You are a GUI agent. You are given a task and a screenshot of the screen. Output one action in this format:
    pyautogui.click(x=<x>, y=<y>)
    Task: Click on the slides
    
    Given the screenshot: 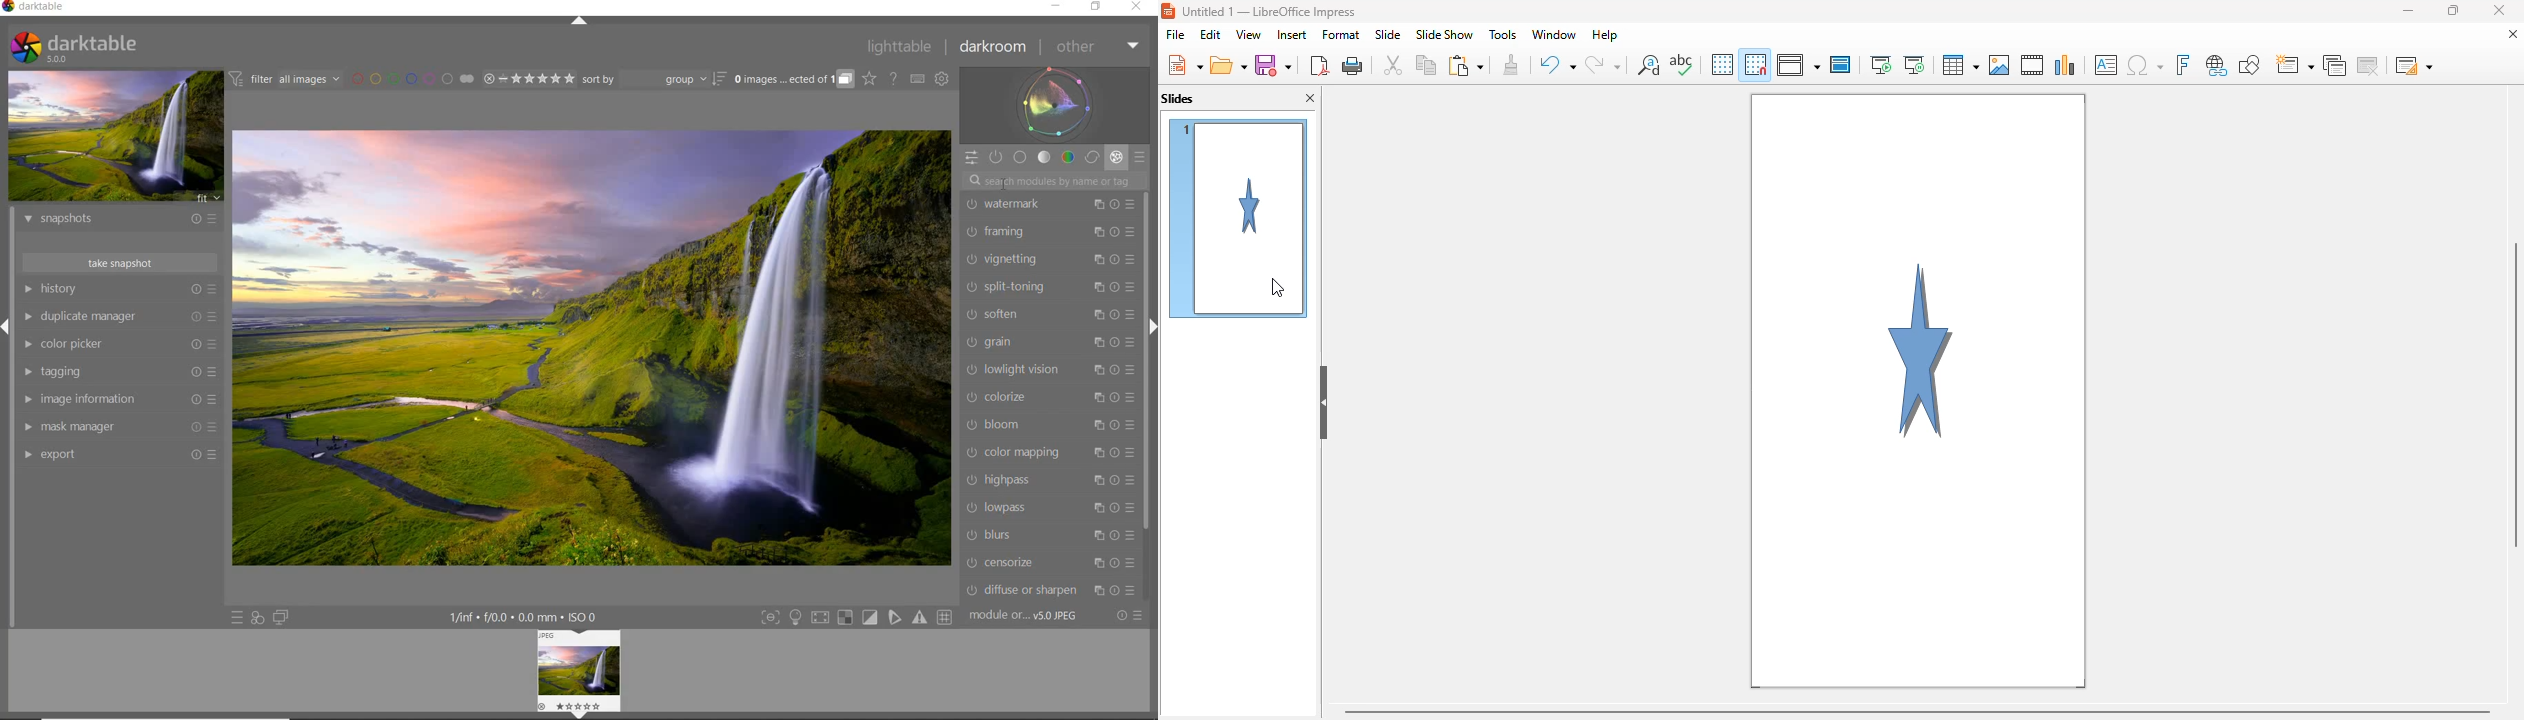 What is the action you would take?
    pyautogui.click(x=1178, y=99)
    